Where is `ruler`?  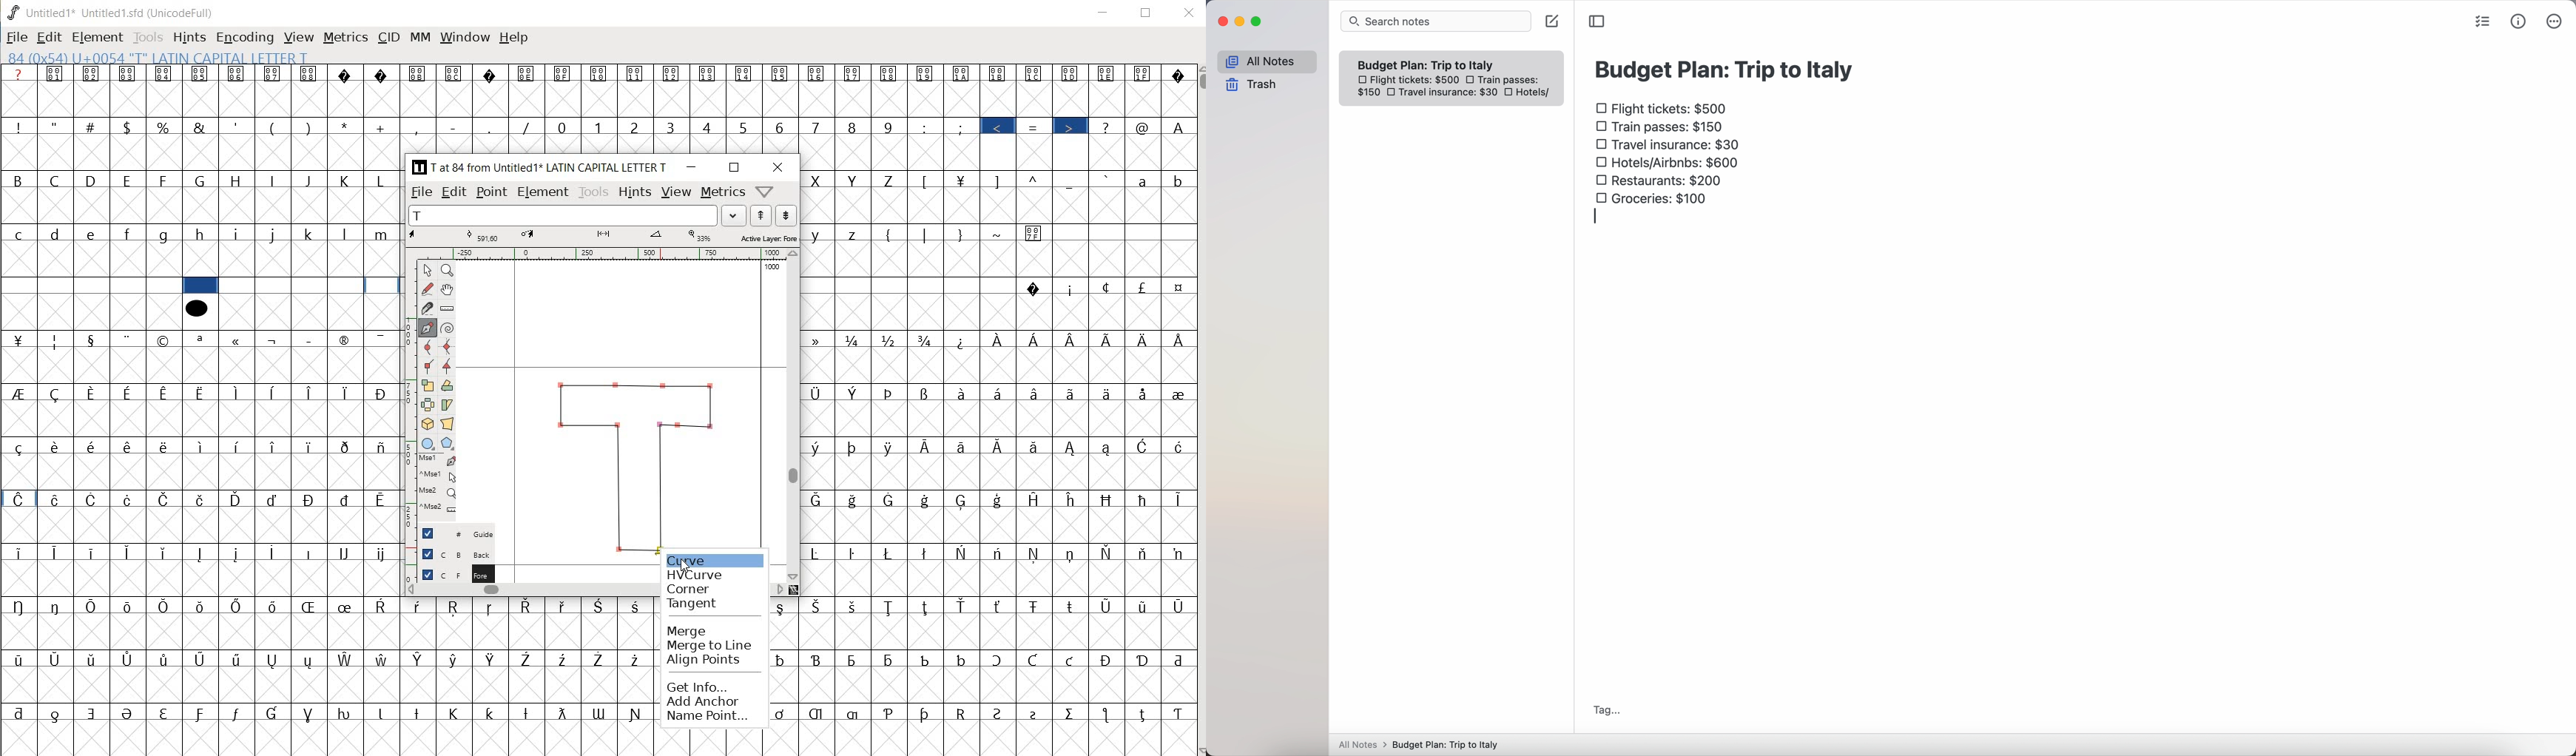
ruler is located at coordinates (448, 308).